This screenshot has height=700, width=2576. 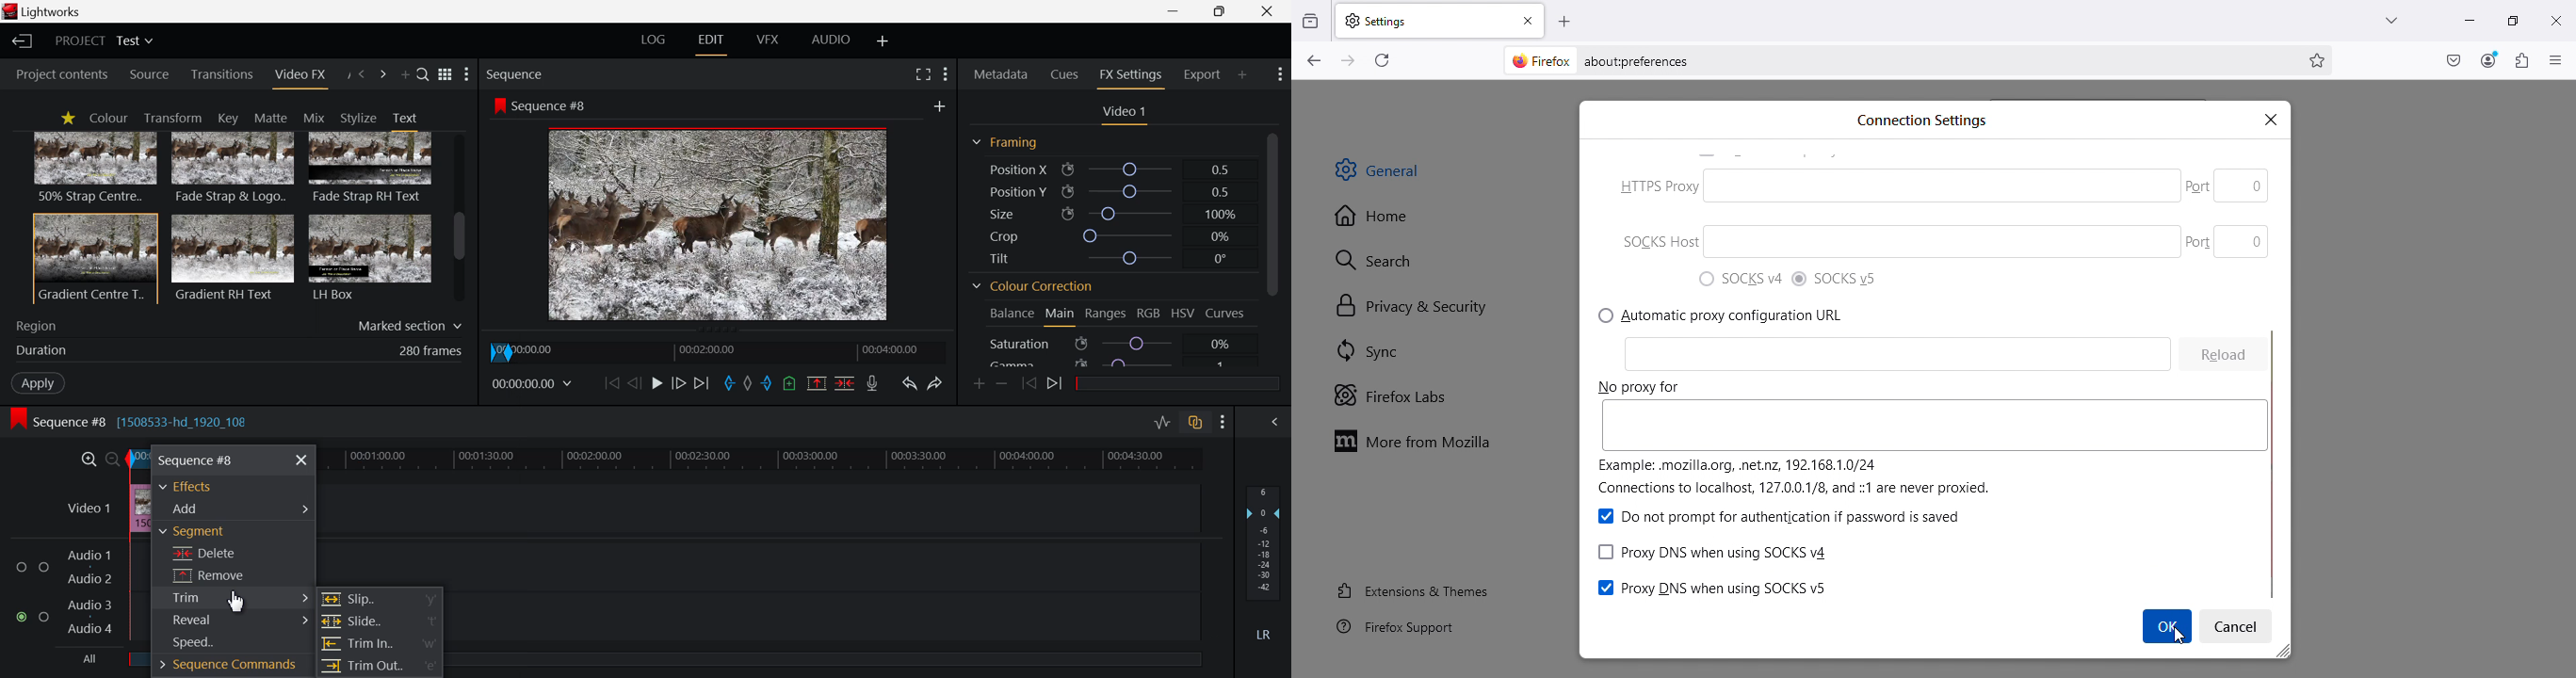 What do you see at coordinates (239, 603) in the screenshot?
I see `Cursor` at bounding box center [239, 603].